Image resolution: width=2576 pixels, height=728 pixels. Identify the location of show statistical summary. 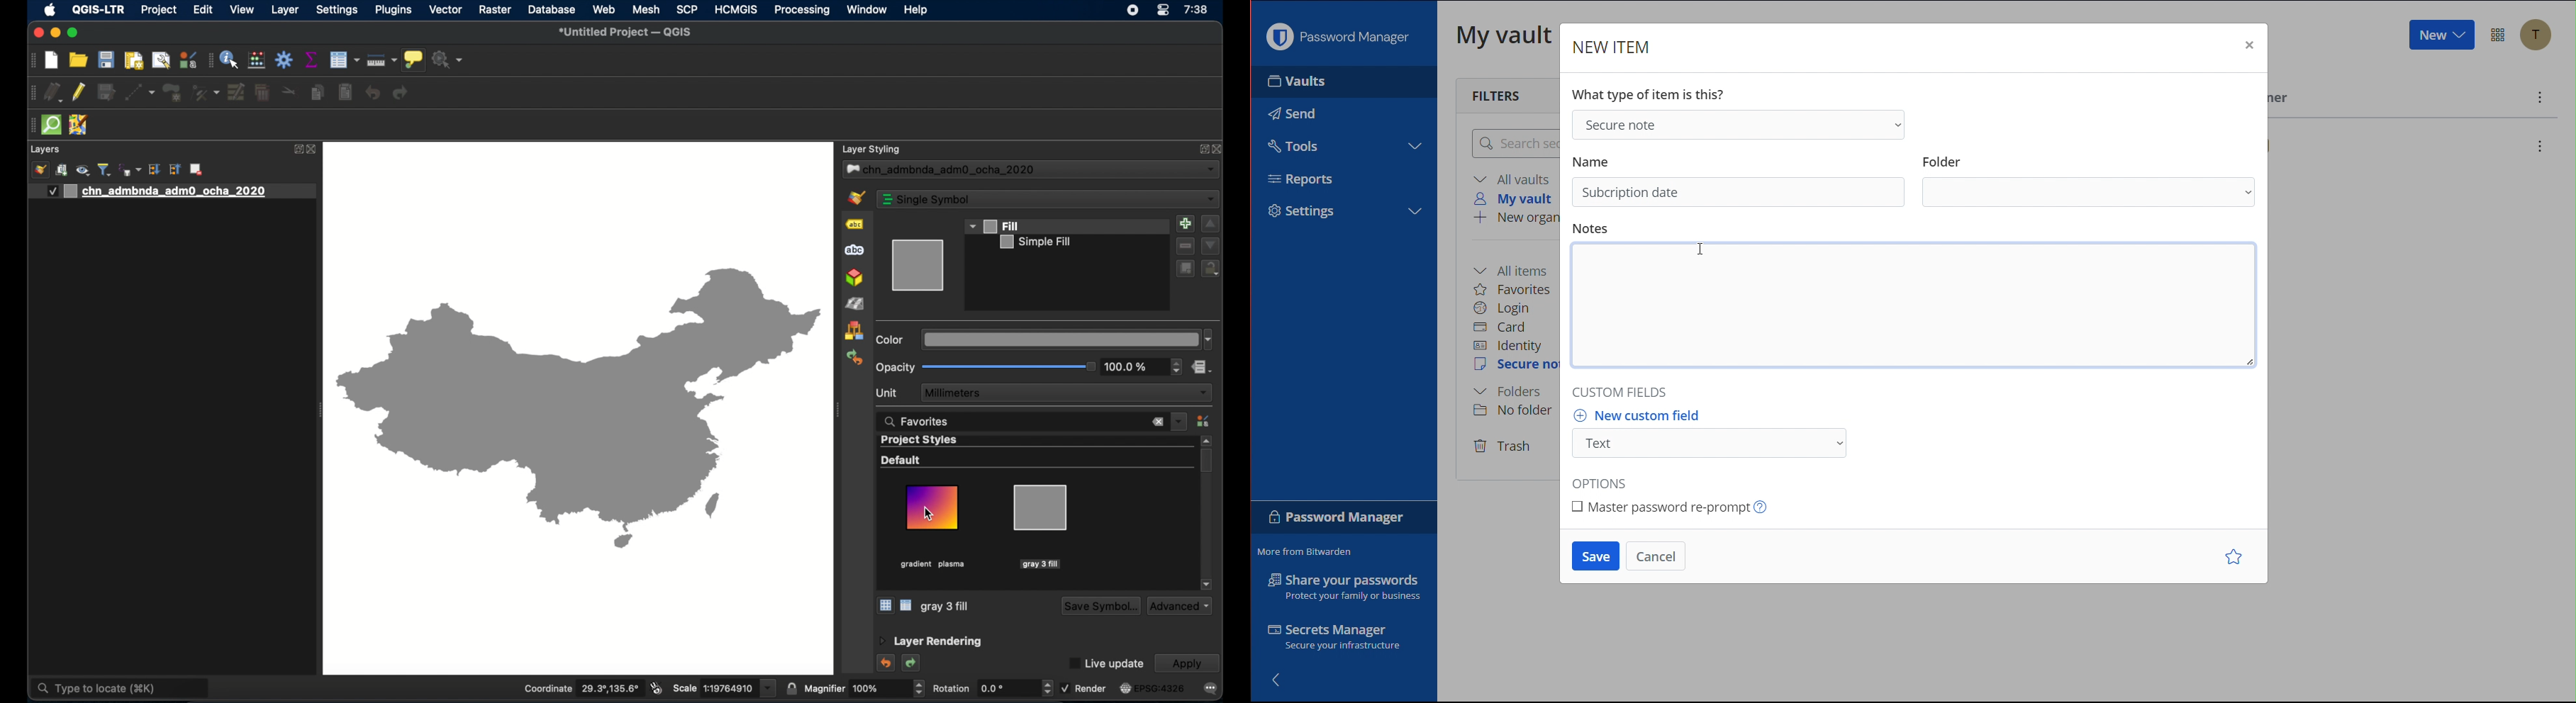
(313, 59).